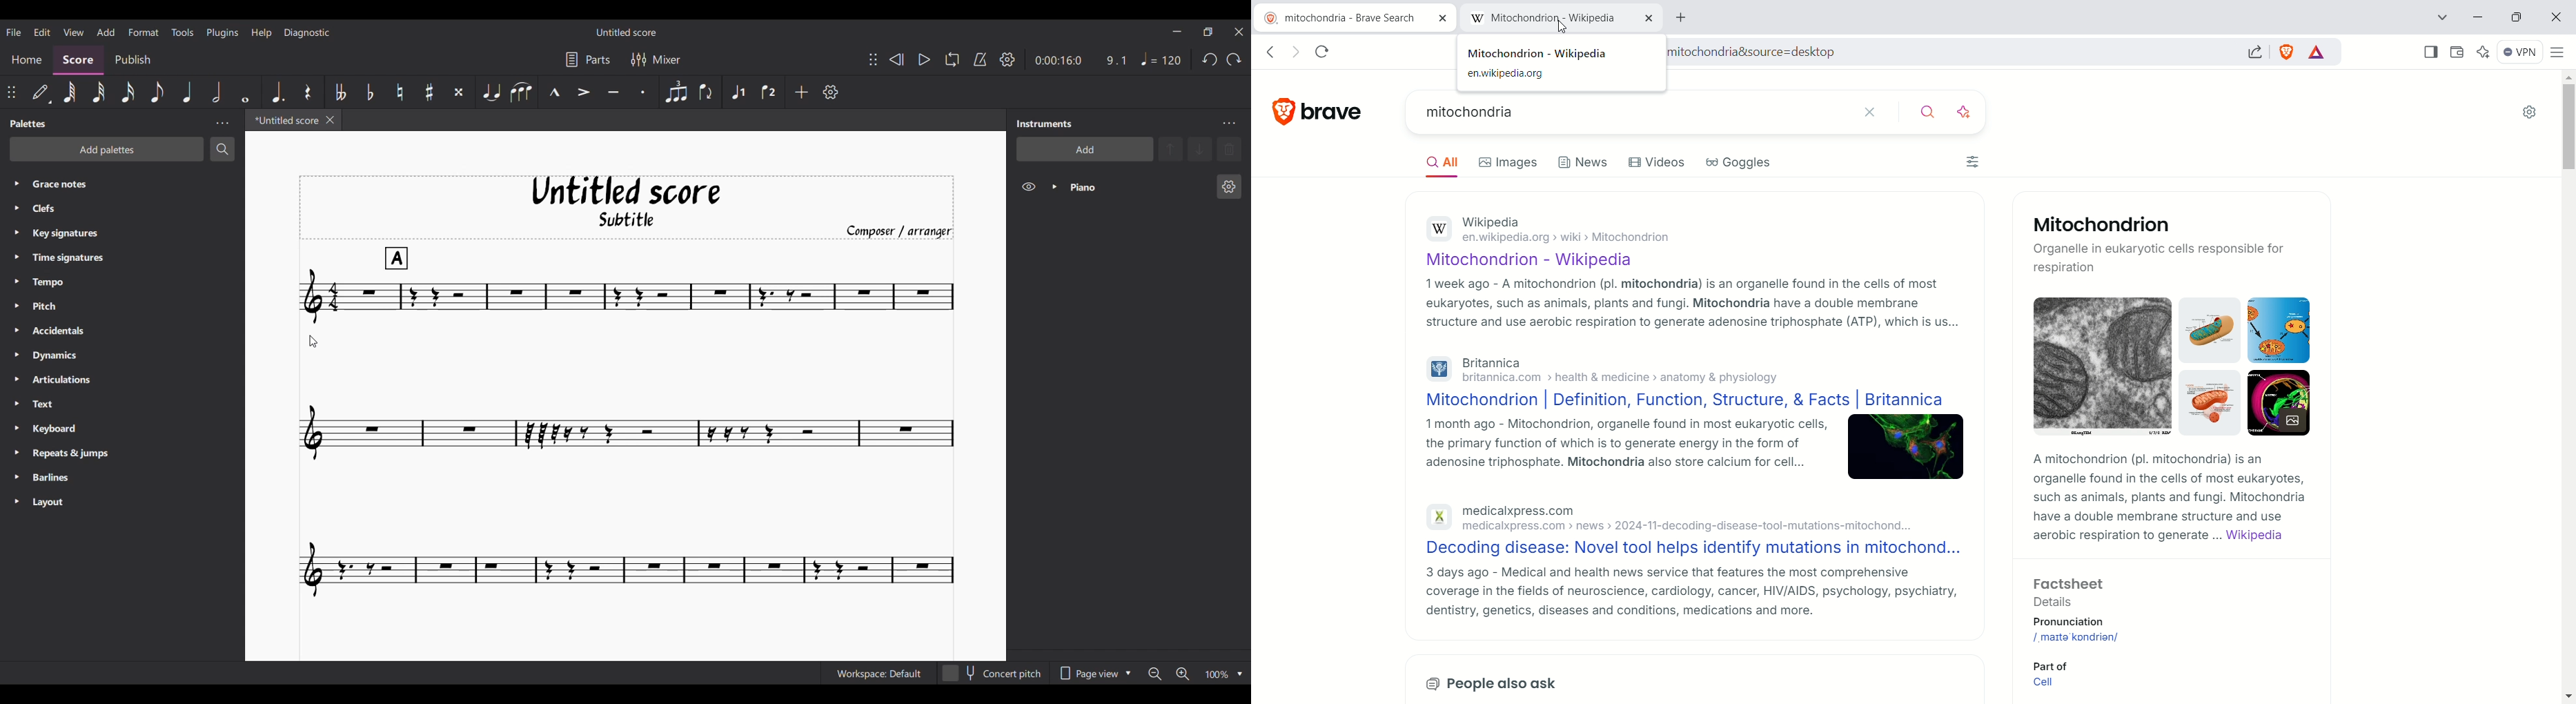 The image size is (2576, 728). What do you see at coordinates (107, 149) in the screenshot?
I see `Add palette` at bounding box center [107, 149].